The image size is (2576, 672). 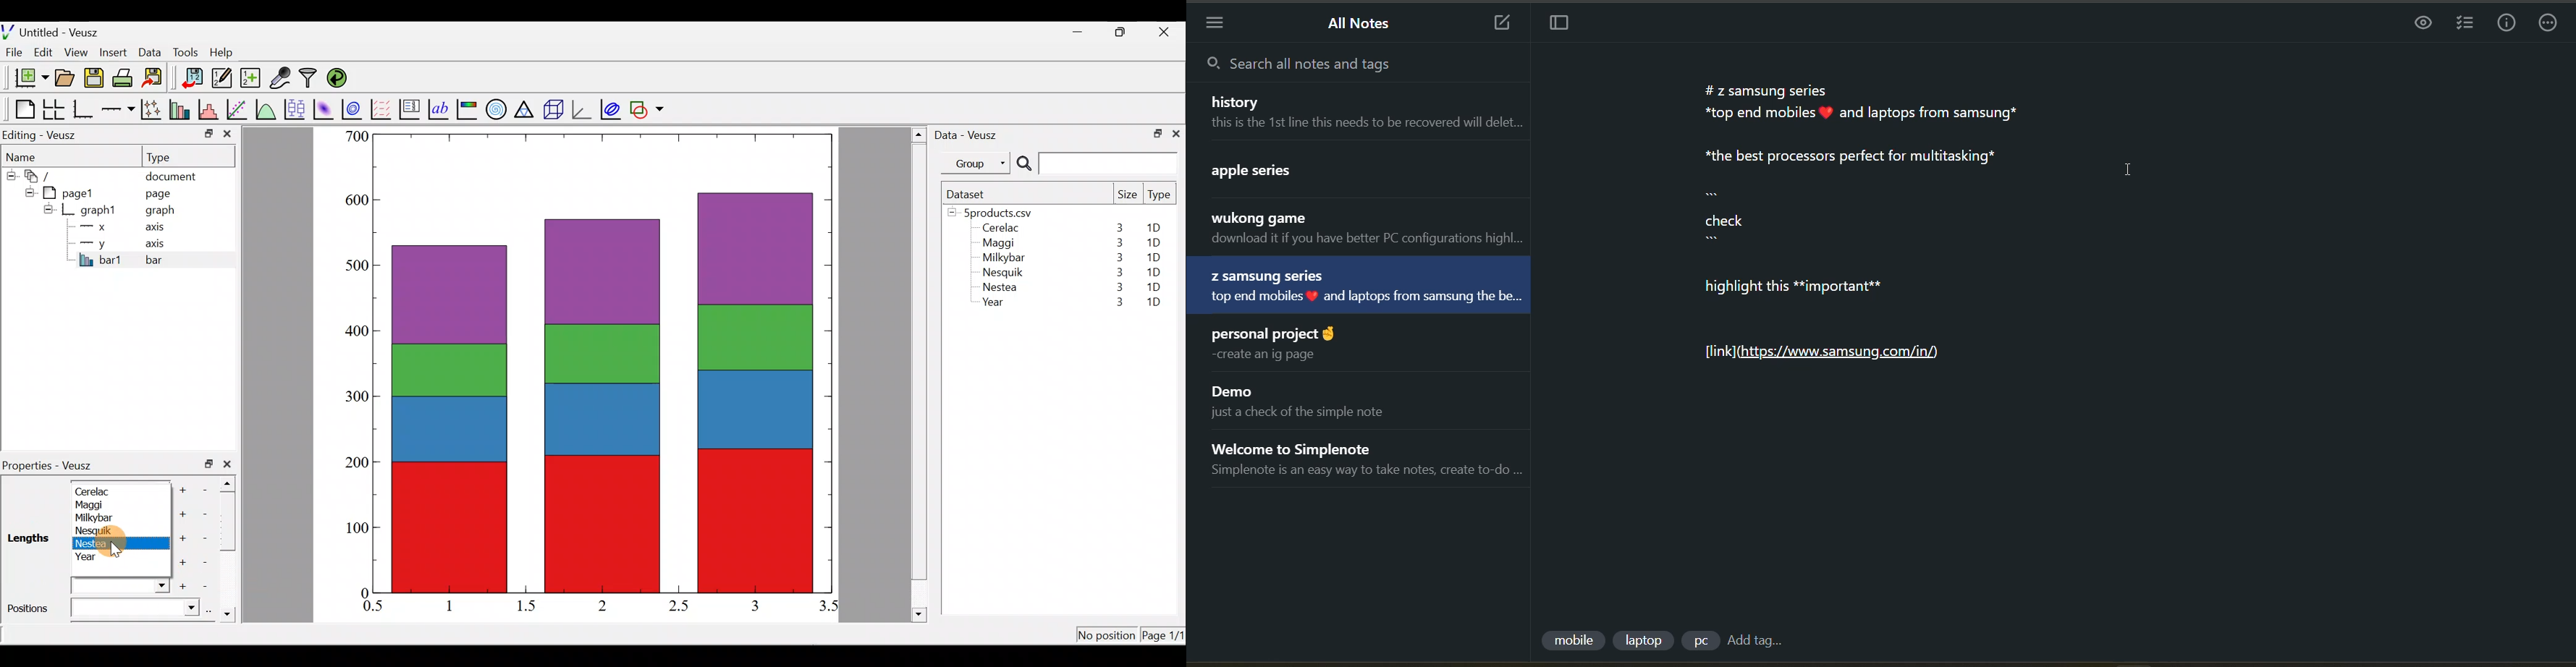 What do you see at coordinates (1373, 459) in the screenshot?
I see `note title and preview` at bounding box center [1373, 459].